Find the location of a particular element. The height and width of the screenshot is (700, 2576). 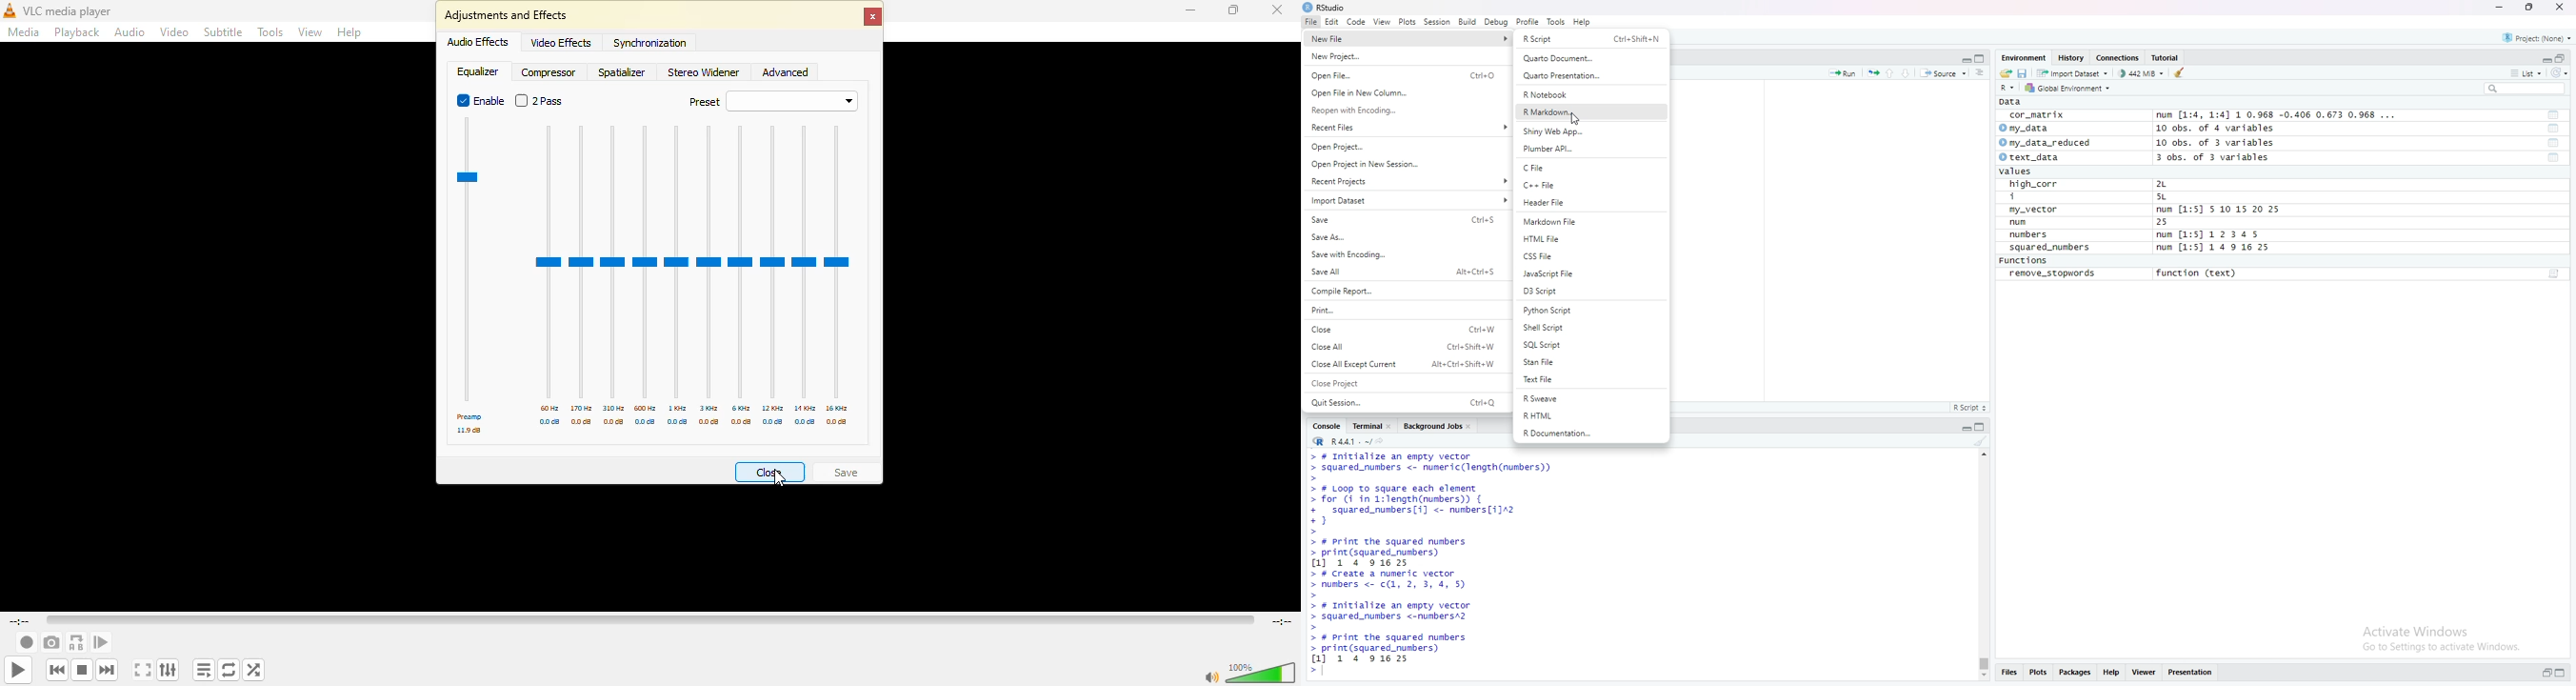

cor_matrix is located at coordinates (2038, 114).